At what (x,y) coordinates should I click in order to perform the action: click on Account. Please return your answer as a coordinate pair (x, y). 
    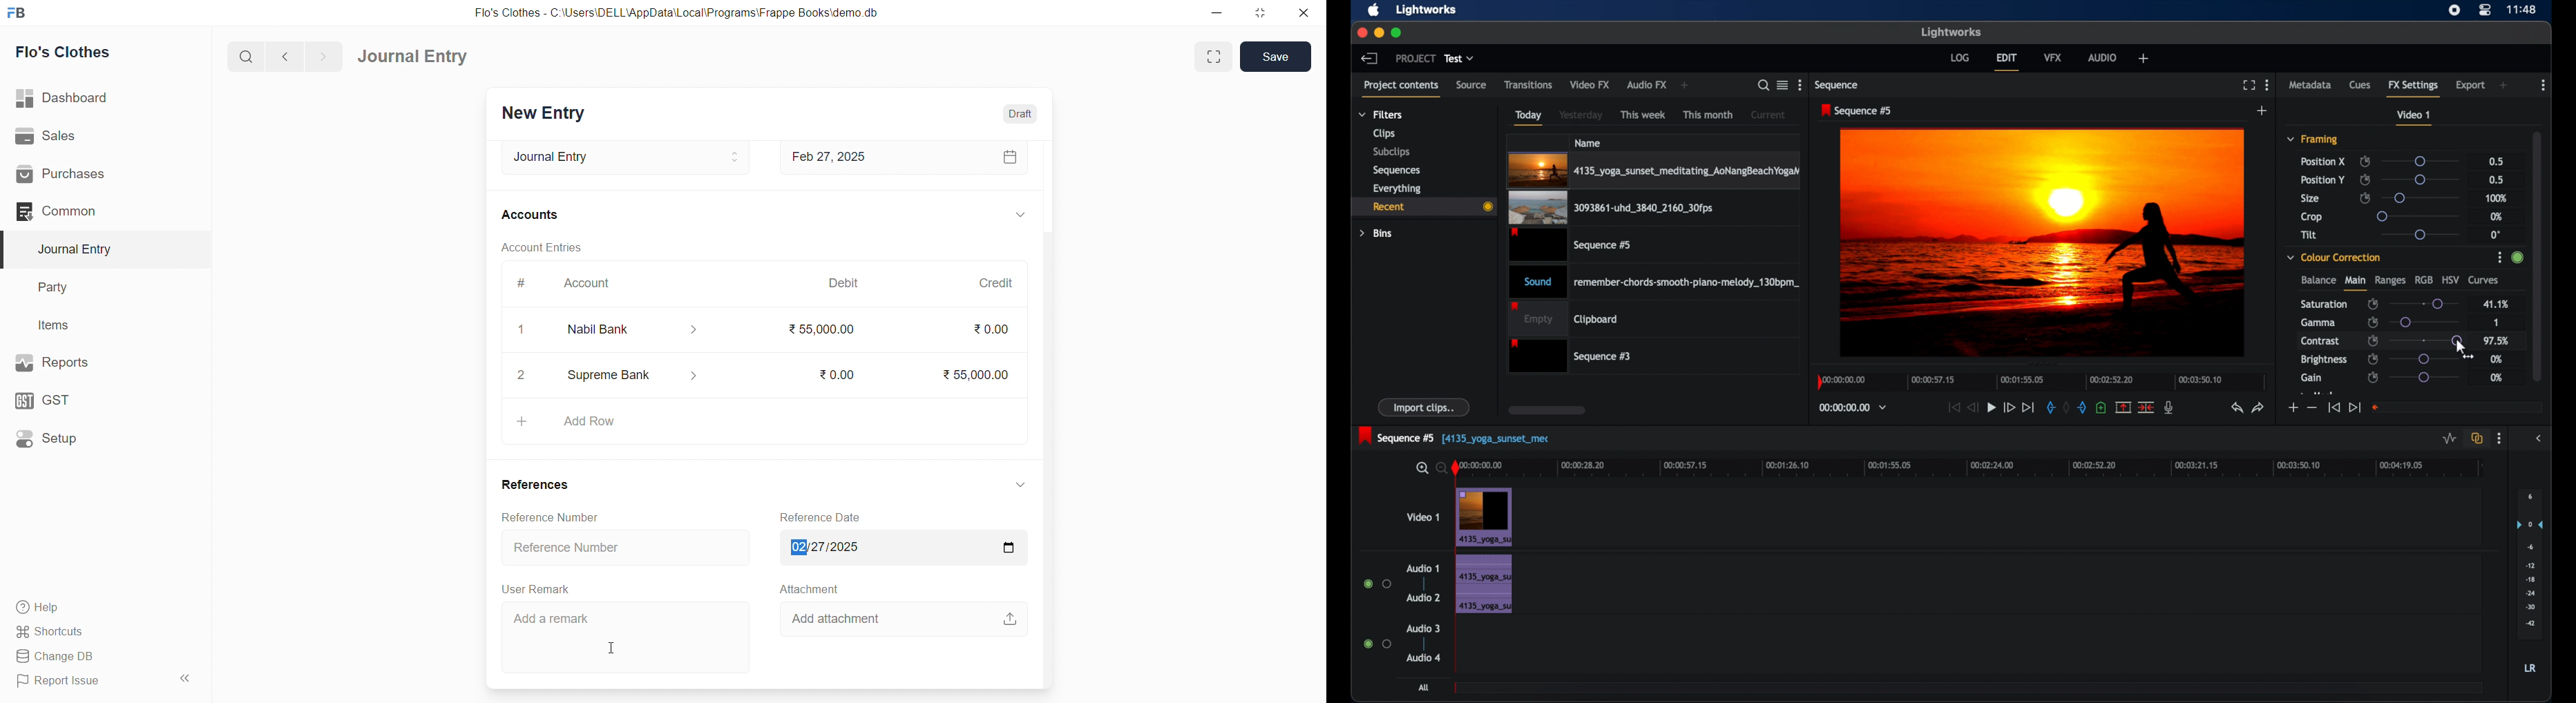
    Looking at the image, I should click on (591, 286).